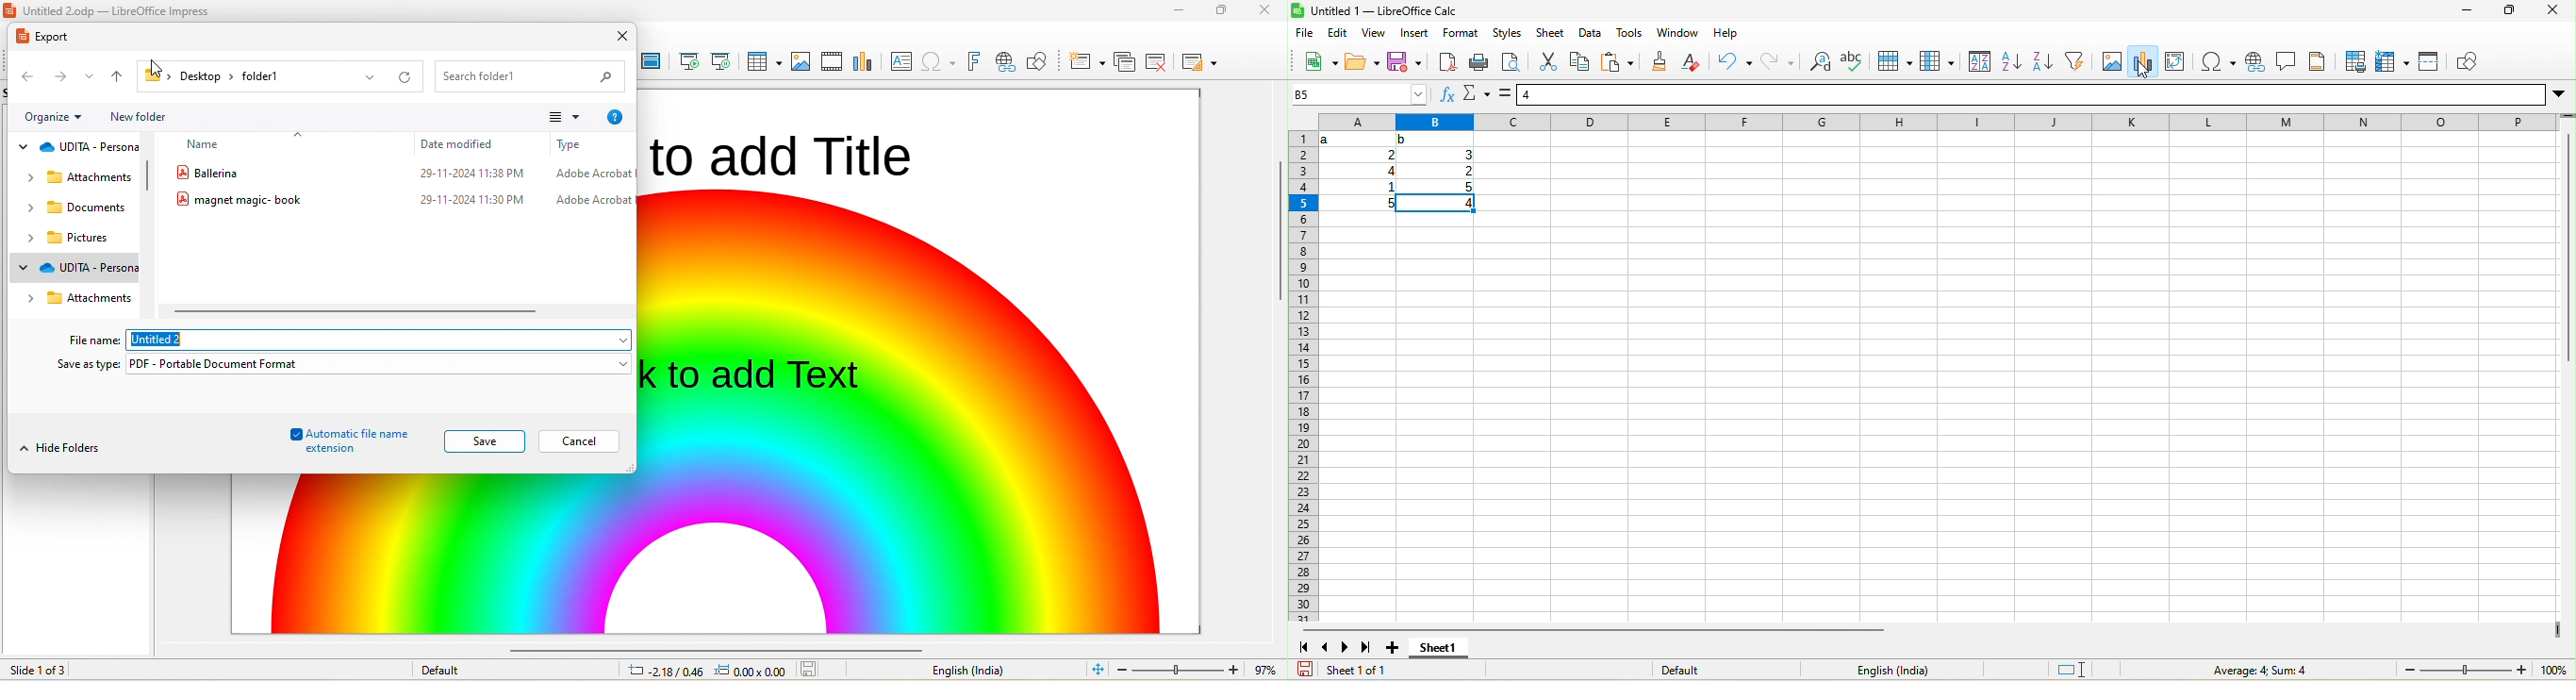 The width and height of the screenshot is (2576, 700). What do you see at coordinates (1181, 9) in the screenshot?
I see `minimize` at bounding box center [1181, 9].